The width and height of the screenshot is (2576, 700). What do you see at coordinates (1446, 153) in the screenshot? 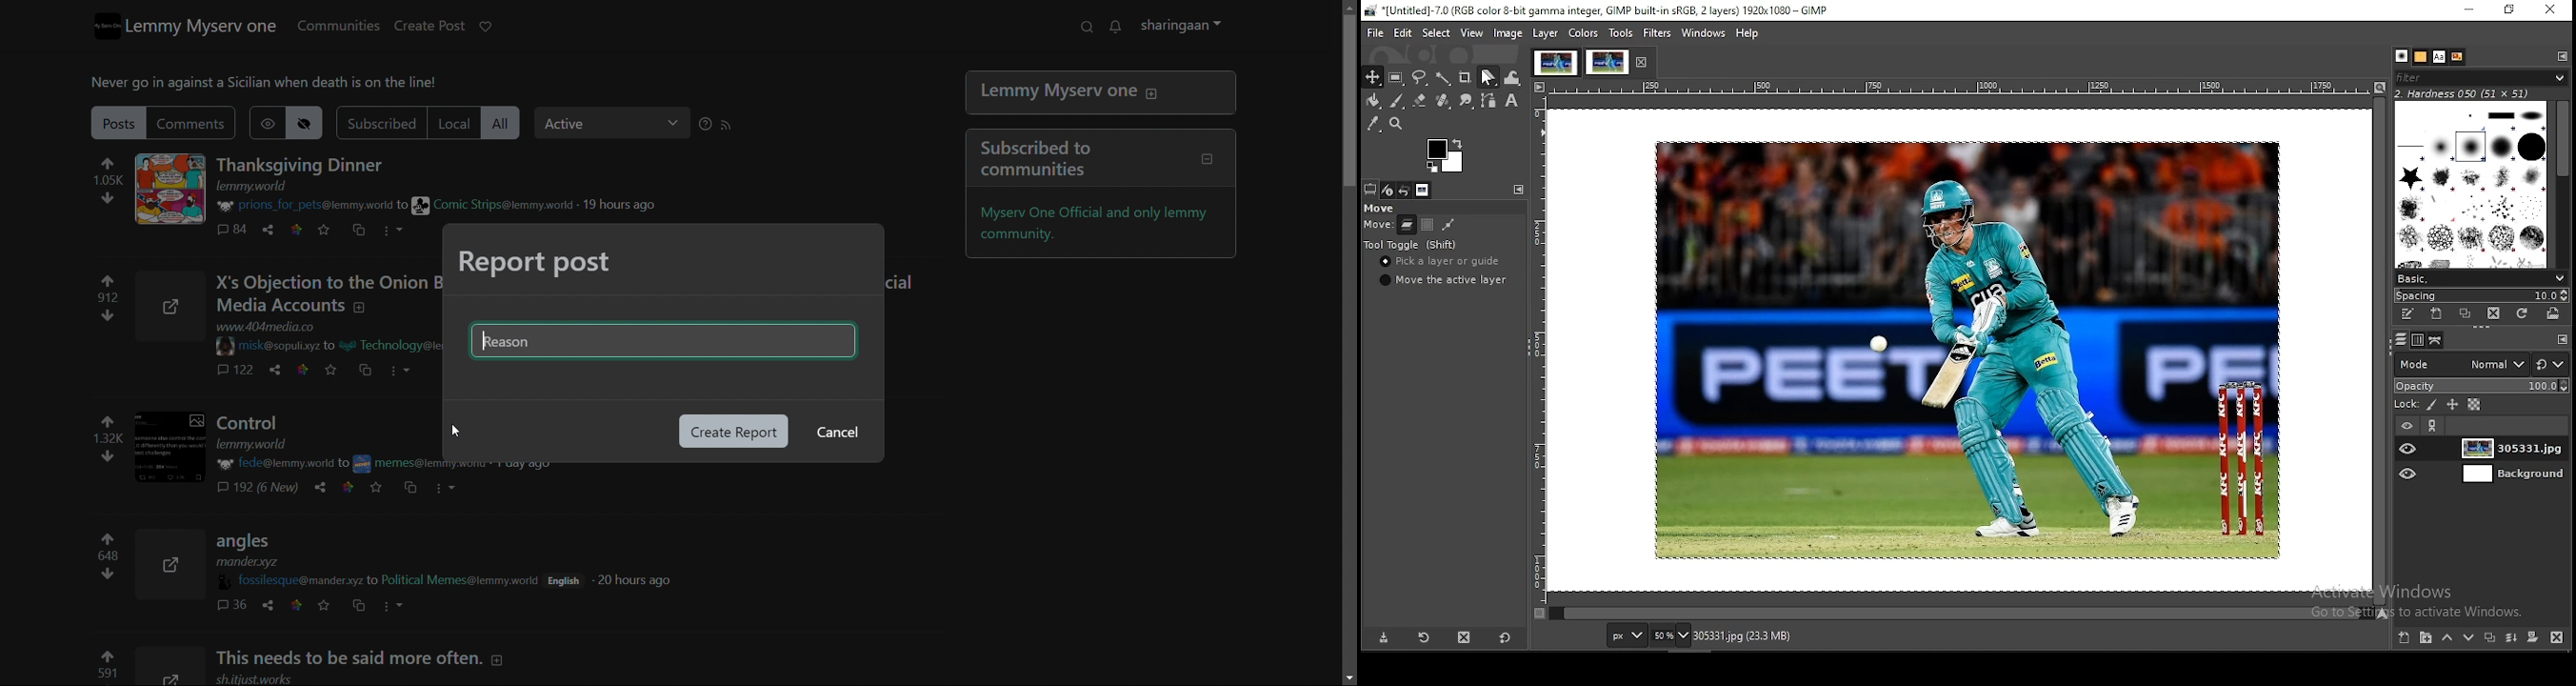
I see `colors` at bounding box center [1446, 153].